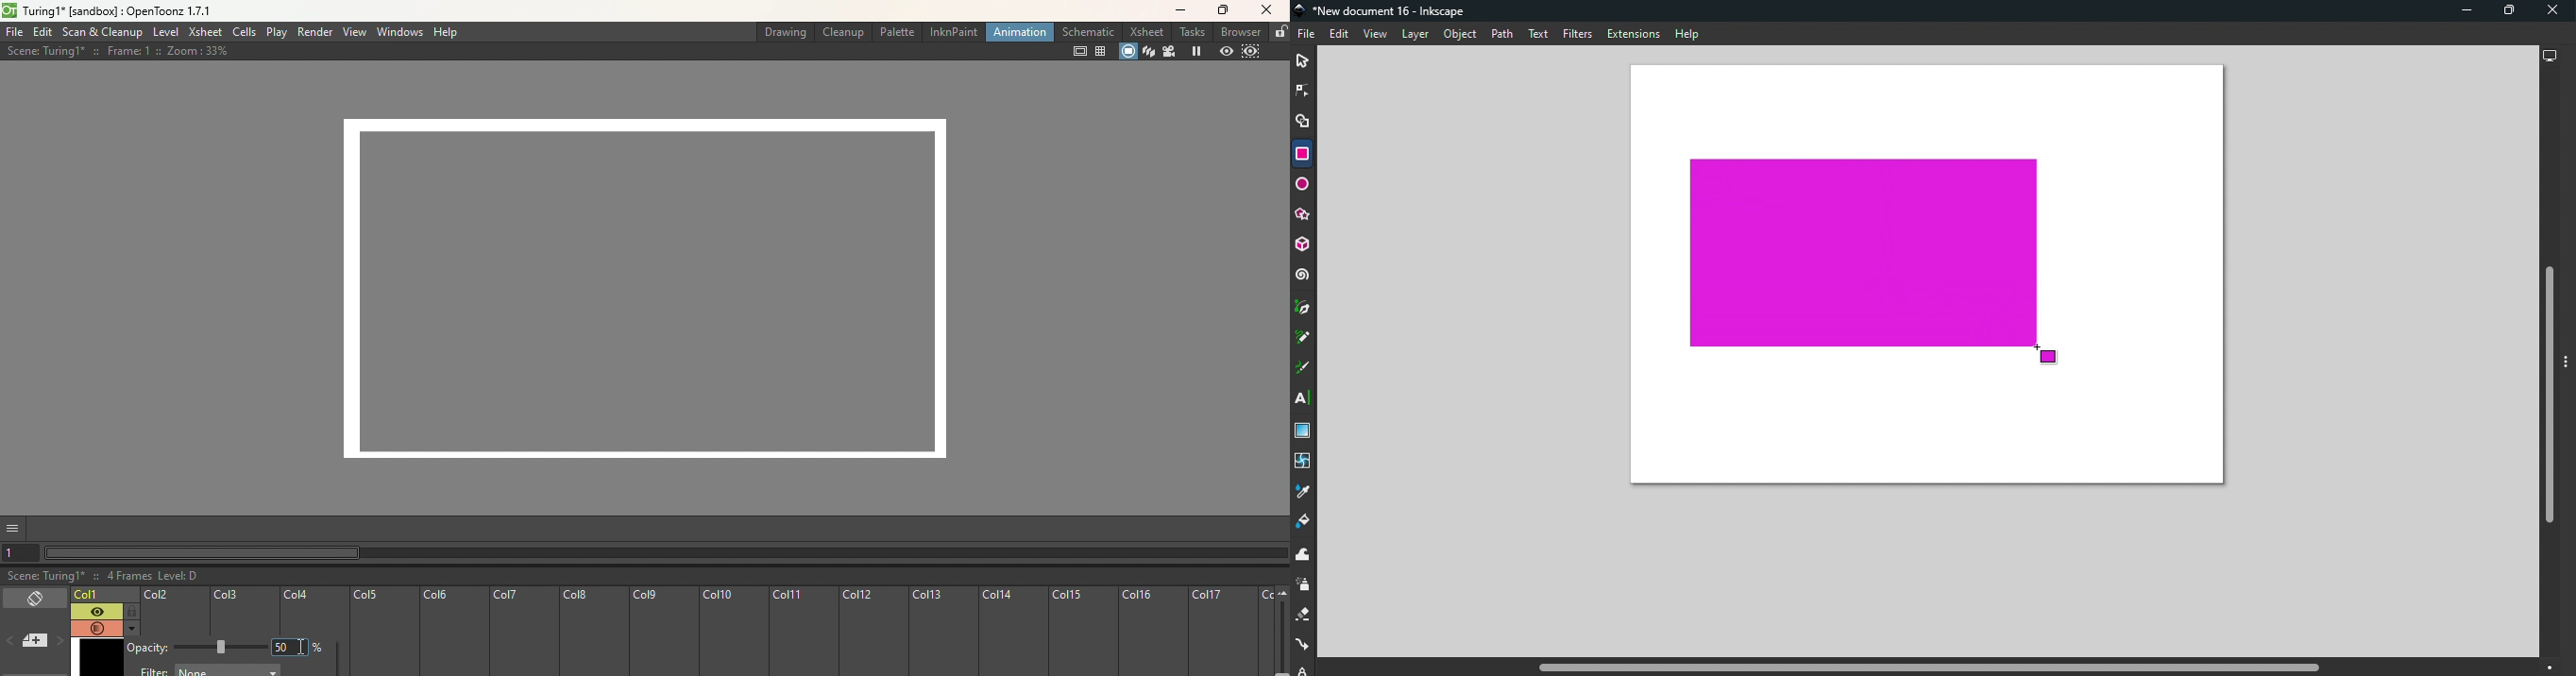 Image resolution: width=2576 pixels, height=700 pixels. Describe the element at coordinates (1269, 11) in the screenshot. I see `Close` at that location.